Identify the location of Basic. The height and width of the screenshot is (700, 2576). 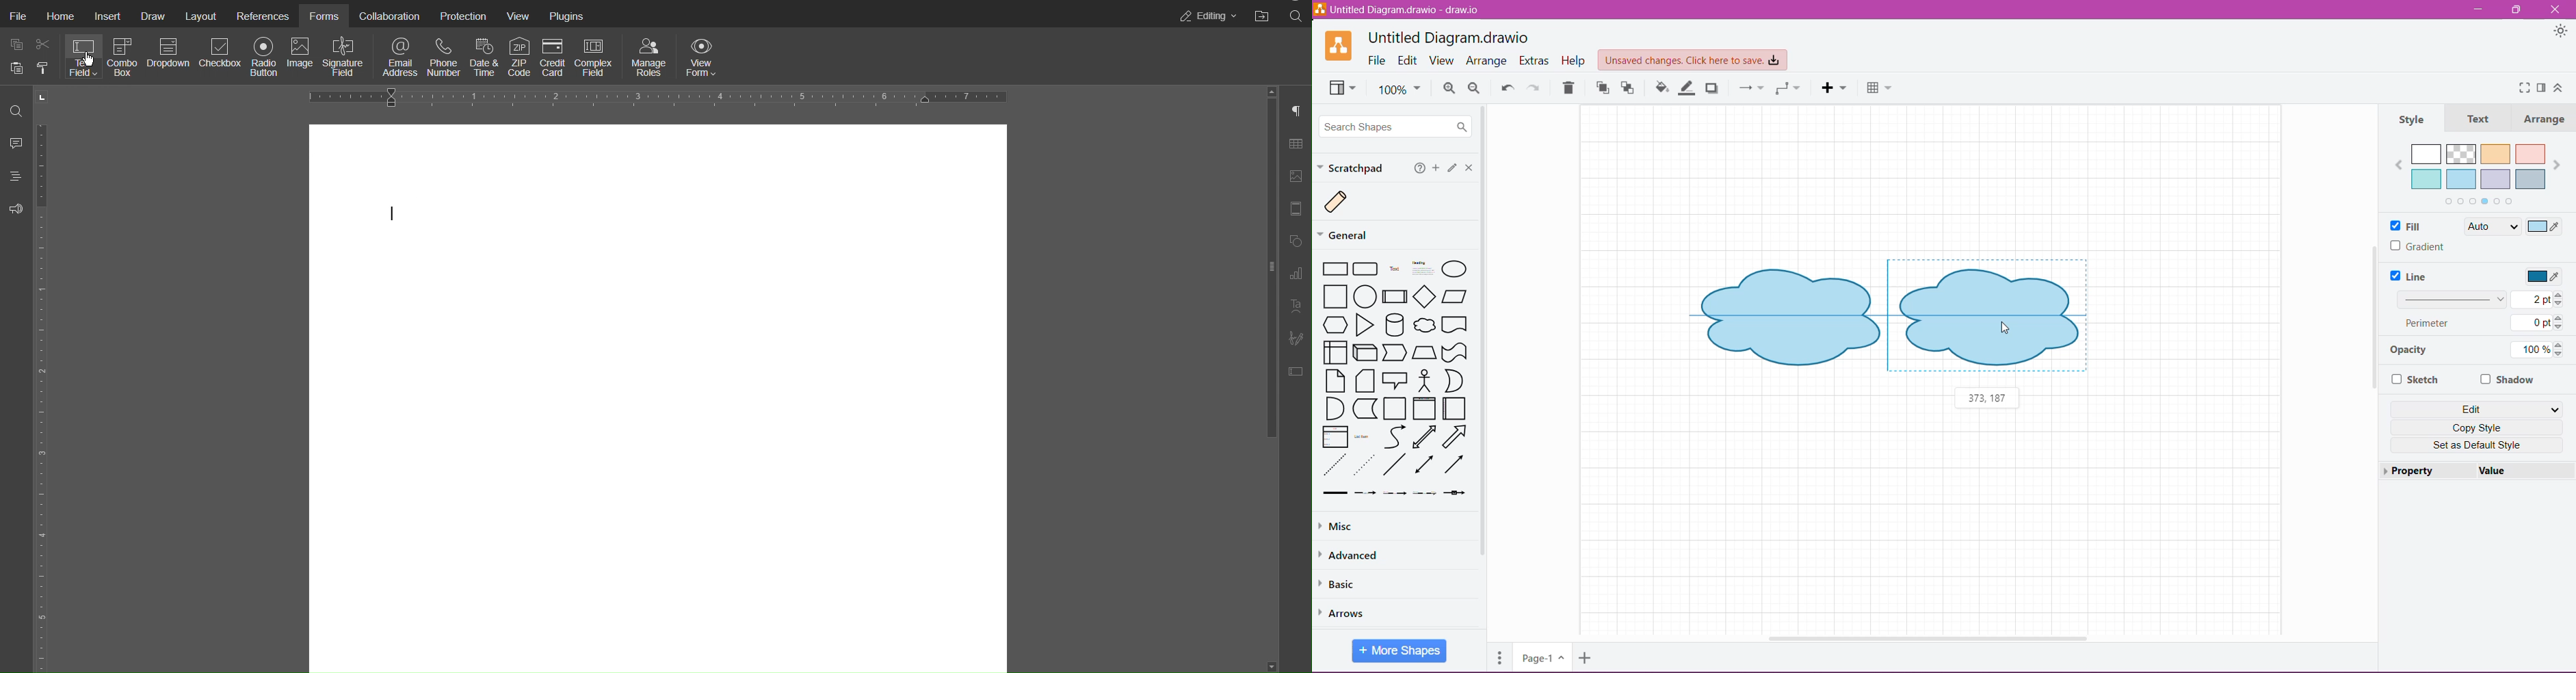
(1344, 585).